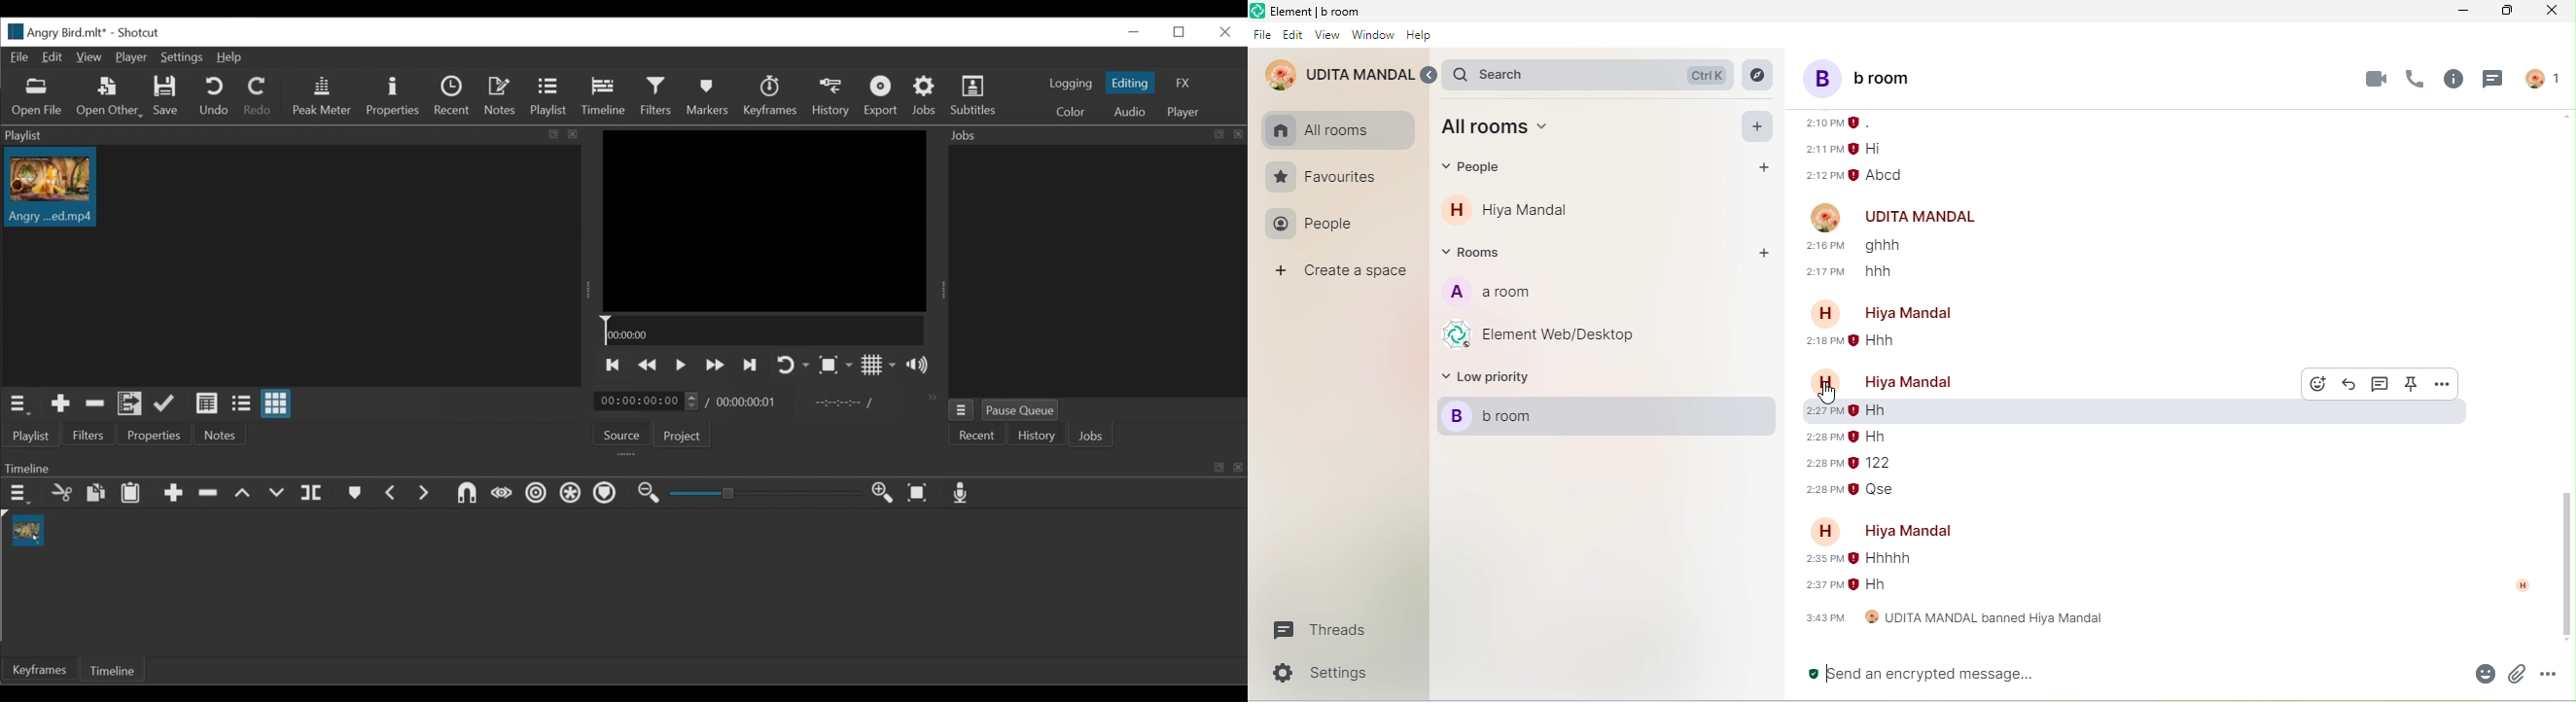 The height and width of the screenshot is (728, 2576). What do you see at coordinates (531, 495) in the screenshot?
I see `Set Second Simple Keyframe` at bounding box center [531, 495].